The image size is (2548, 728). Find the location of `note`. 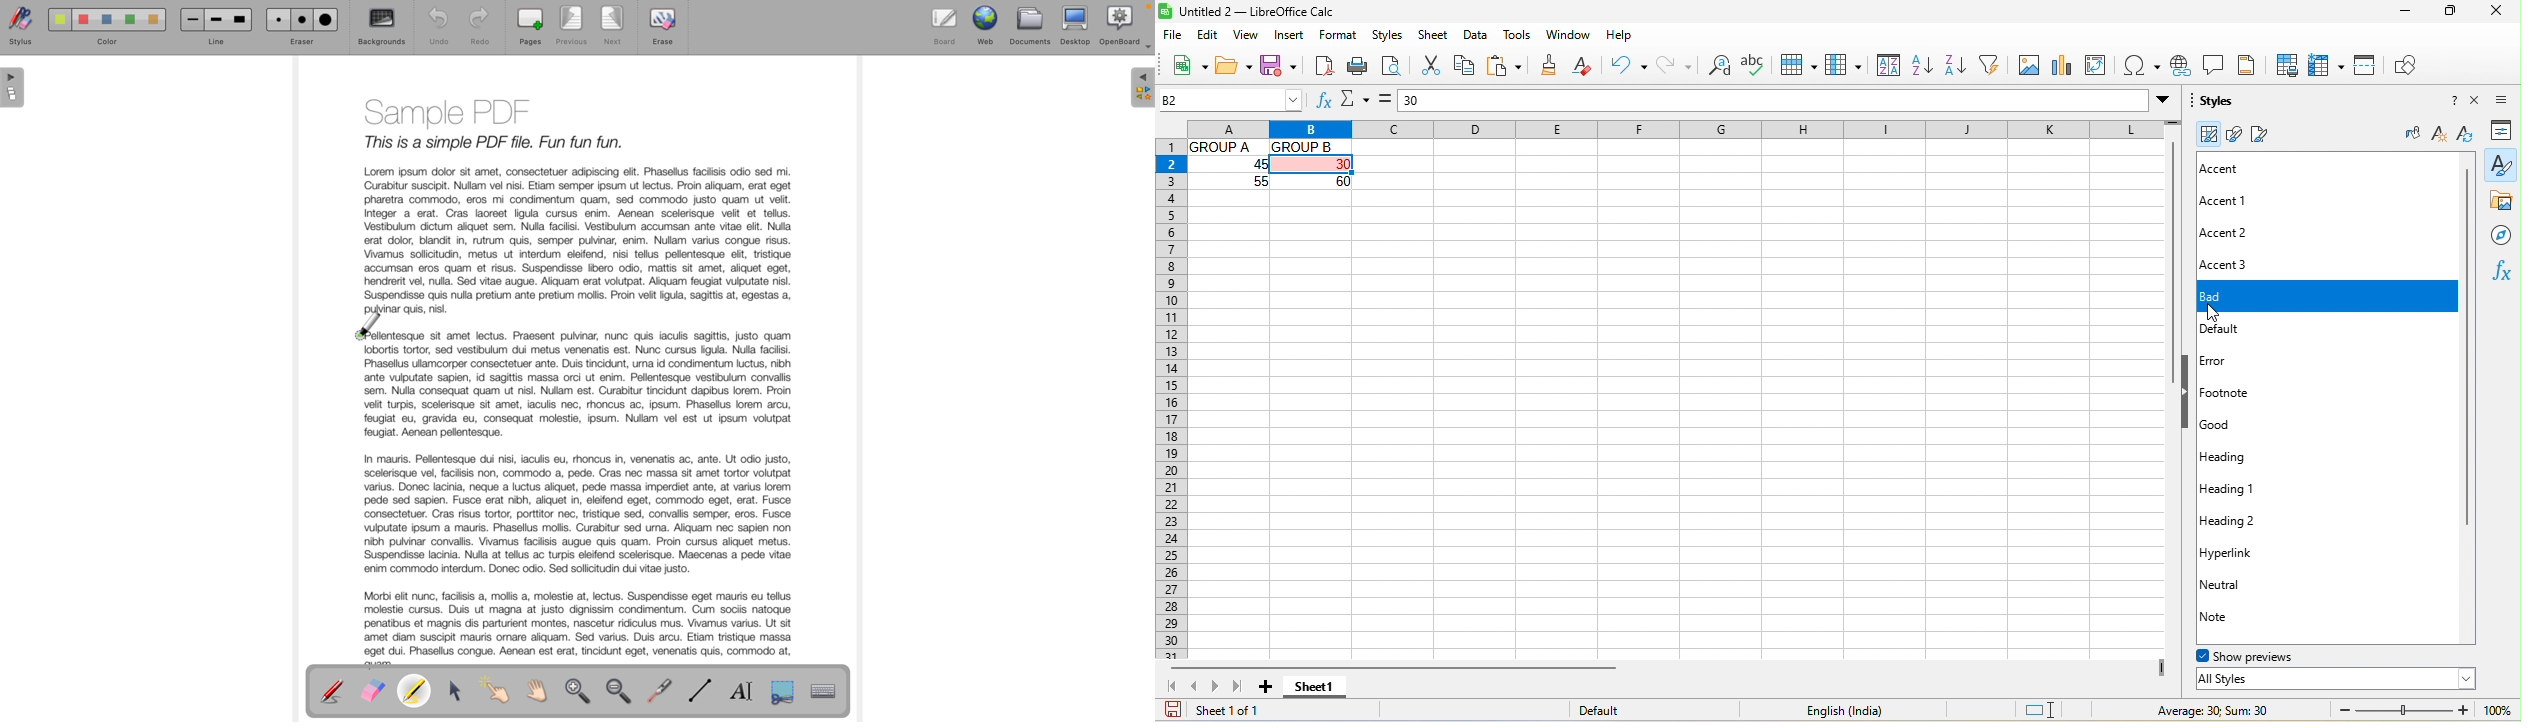

note is located at coordinates (2233, 617).